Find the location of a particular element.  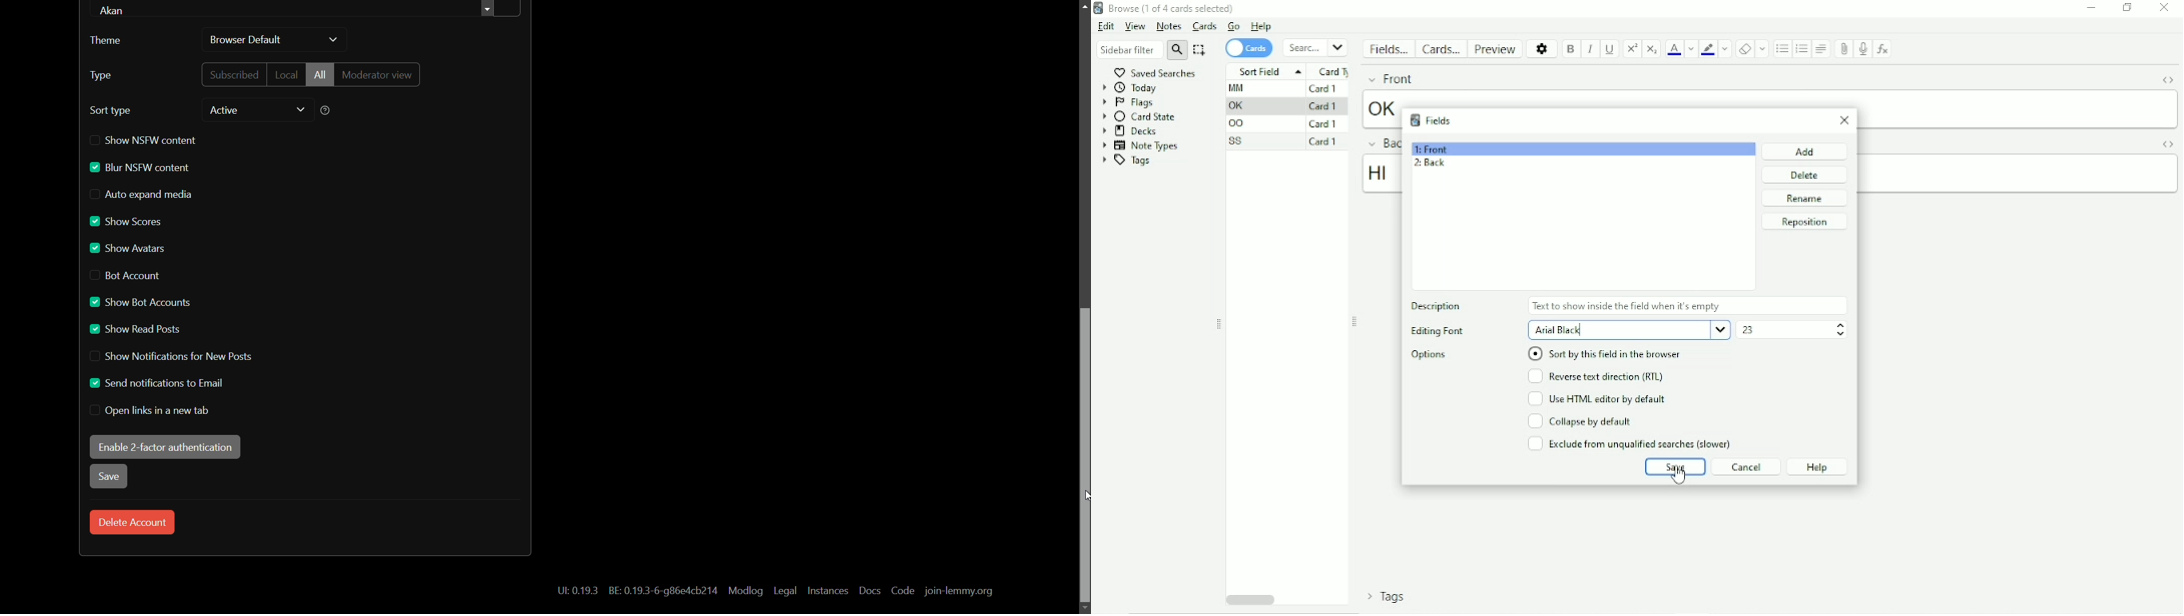

Fields is located at coordinates (1432, 119).